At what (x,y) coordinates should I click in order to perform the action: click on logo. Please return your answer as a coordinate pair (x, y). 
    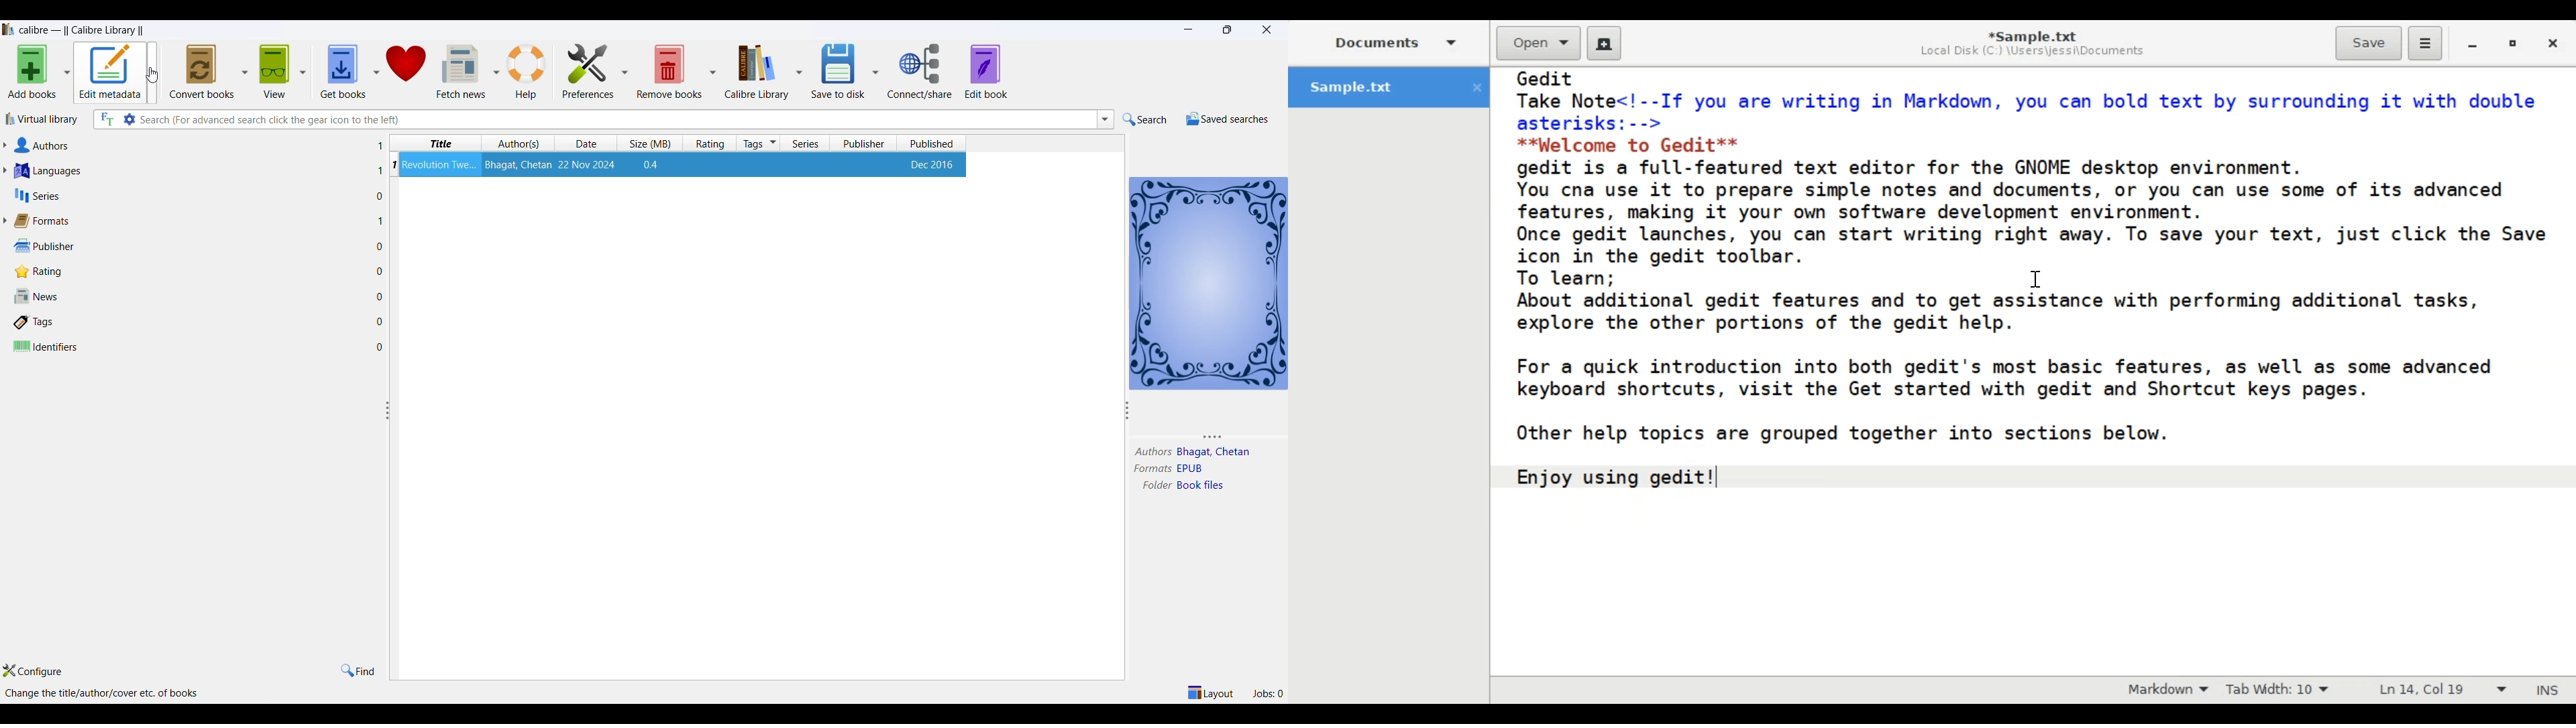
    Looking at the image, I should click on (8, 28).